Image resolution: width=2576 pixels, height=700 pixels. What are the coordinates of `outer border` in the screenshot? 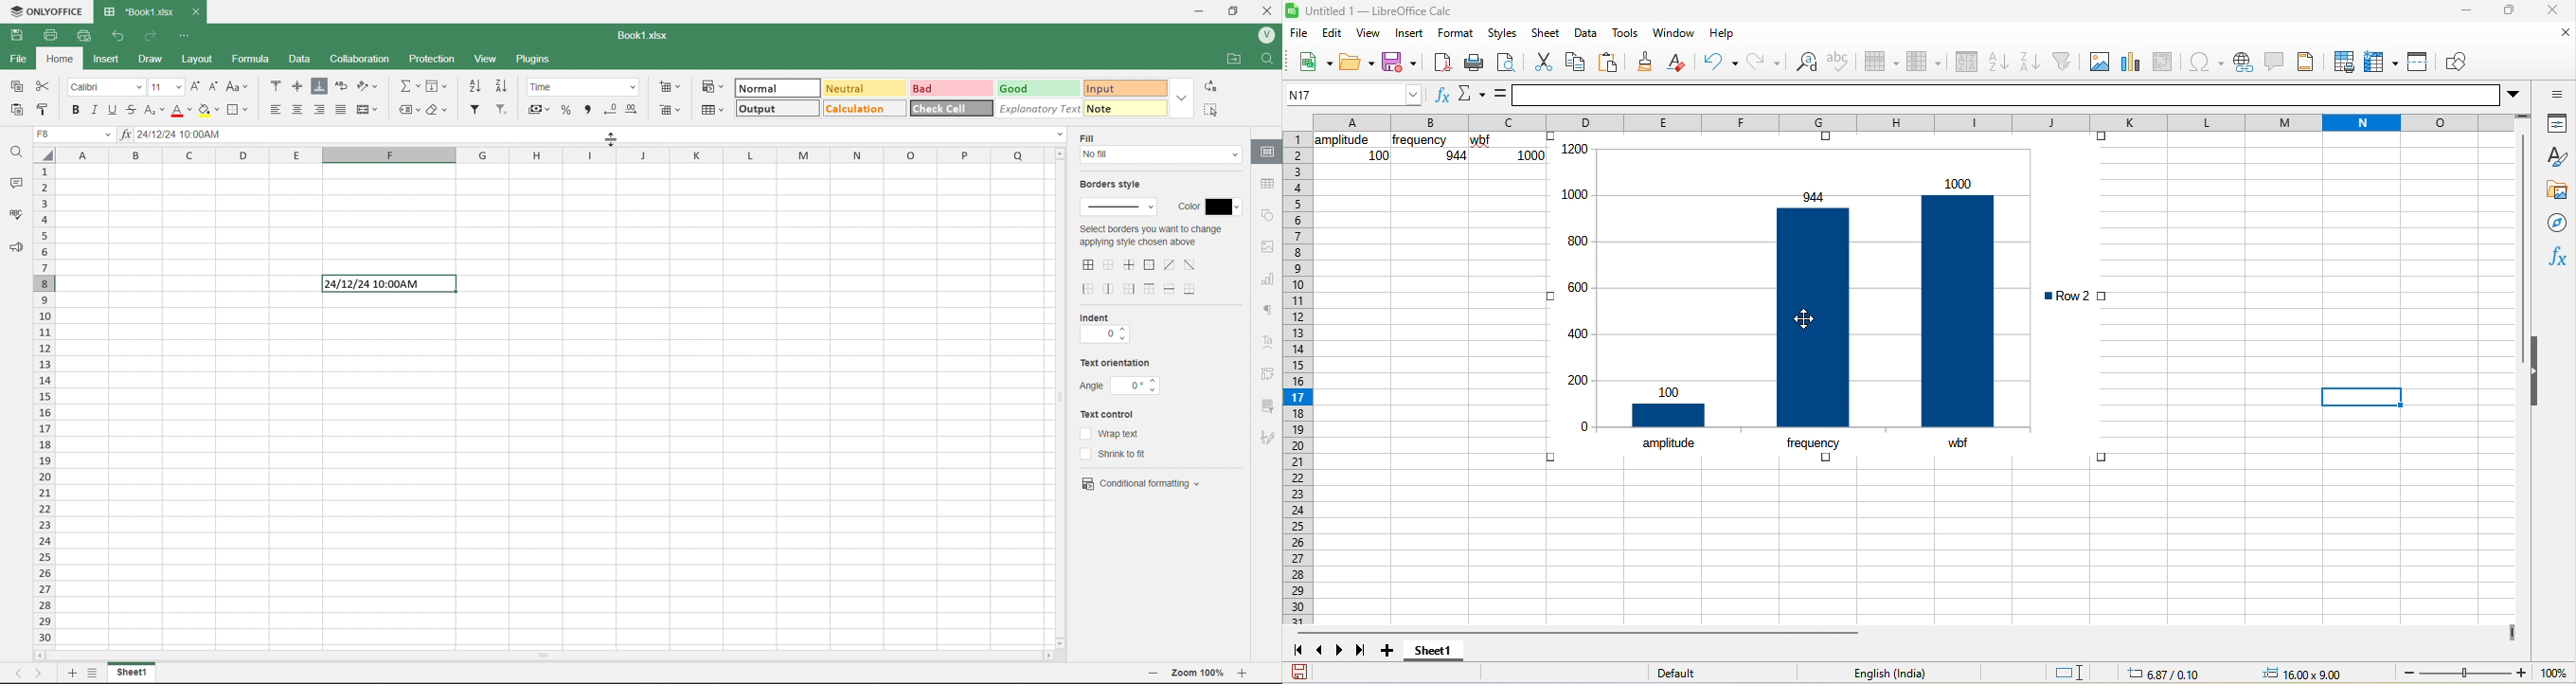 It's located at (1151, 266).